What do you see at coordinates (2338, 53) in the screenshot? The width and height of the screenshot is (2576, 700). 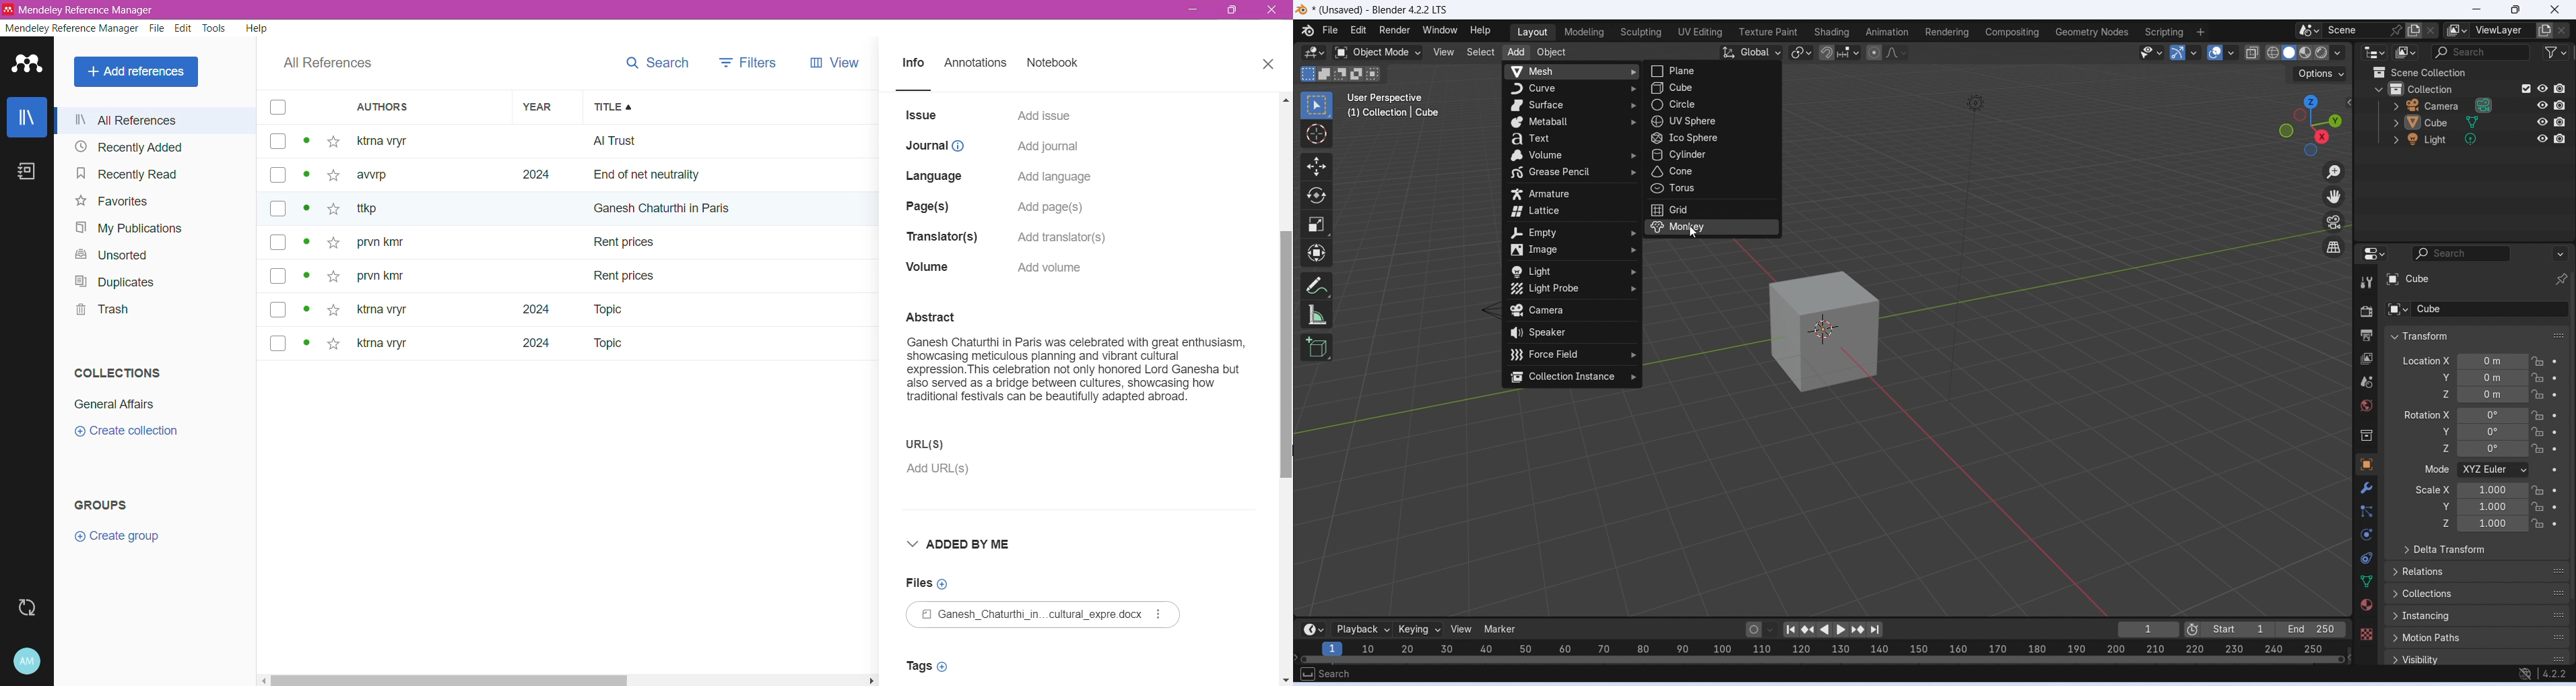 I see `shading` at bounding box center [2338, 53].